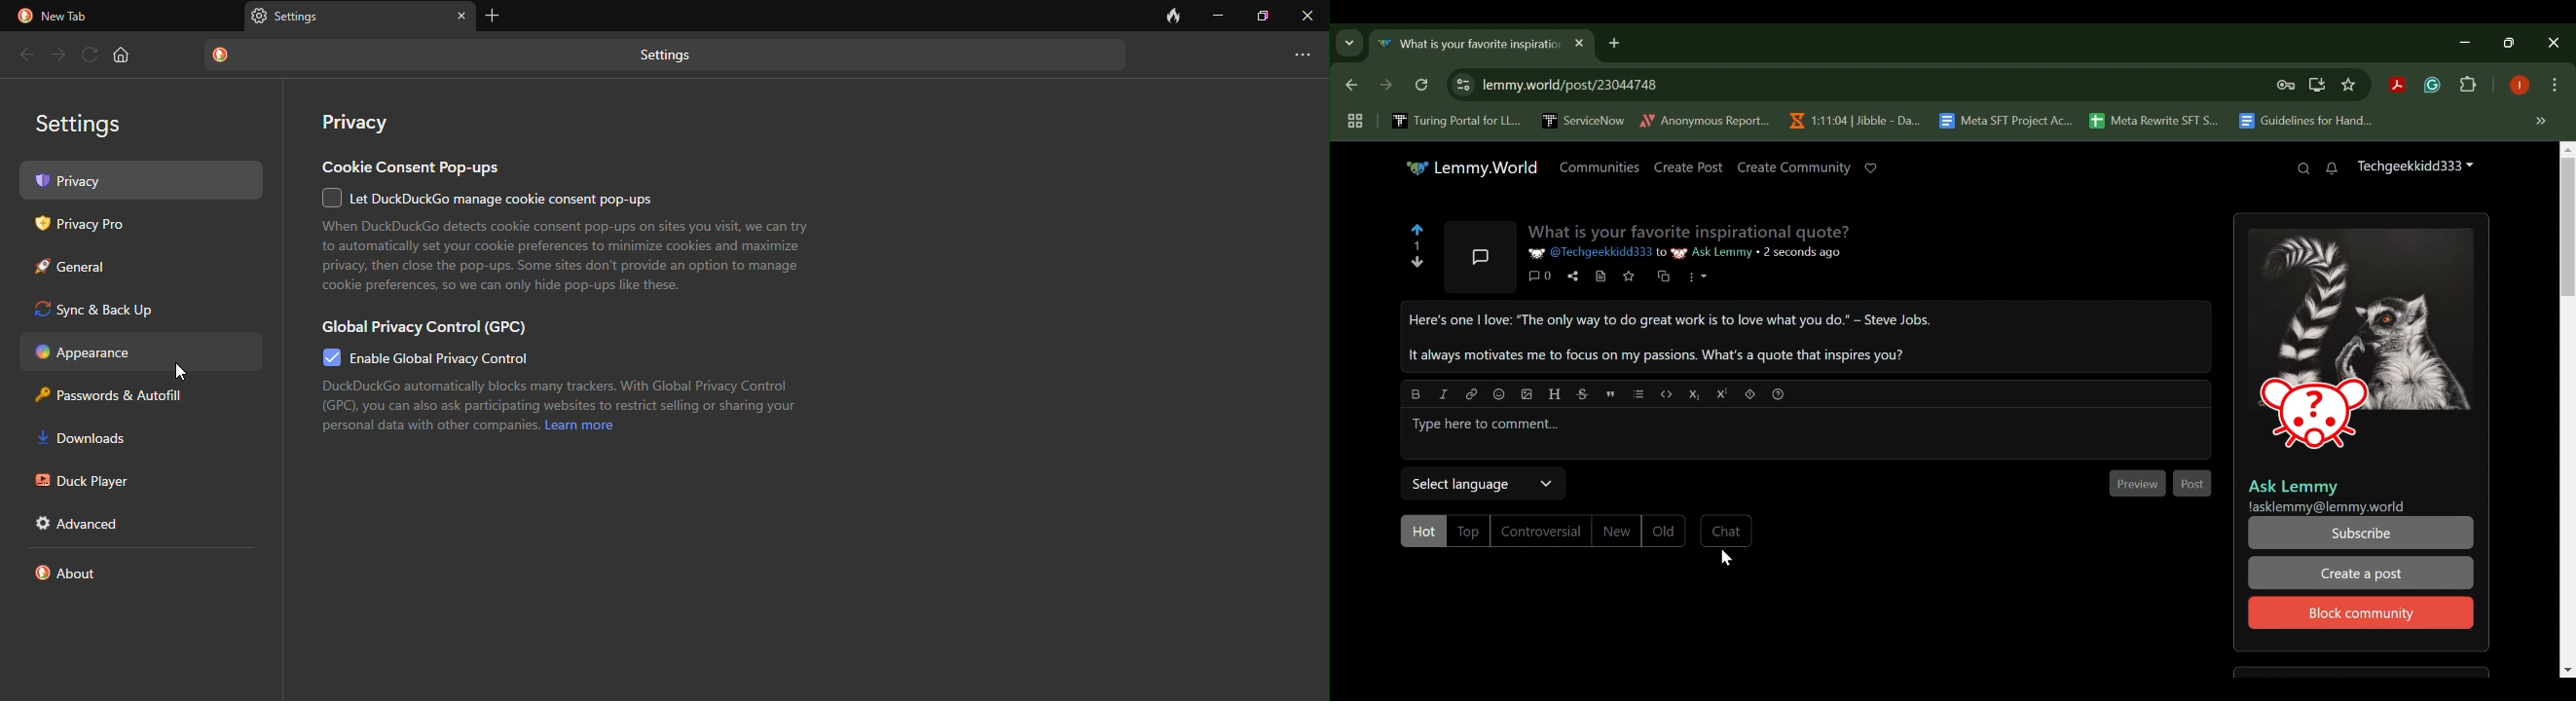 Image resolution: width=2576 pixels, height=728 pixels. Describe the element at coordinates (1721, 253) in the screenshot. I see `Ask Lemmy` at that location.